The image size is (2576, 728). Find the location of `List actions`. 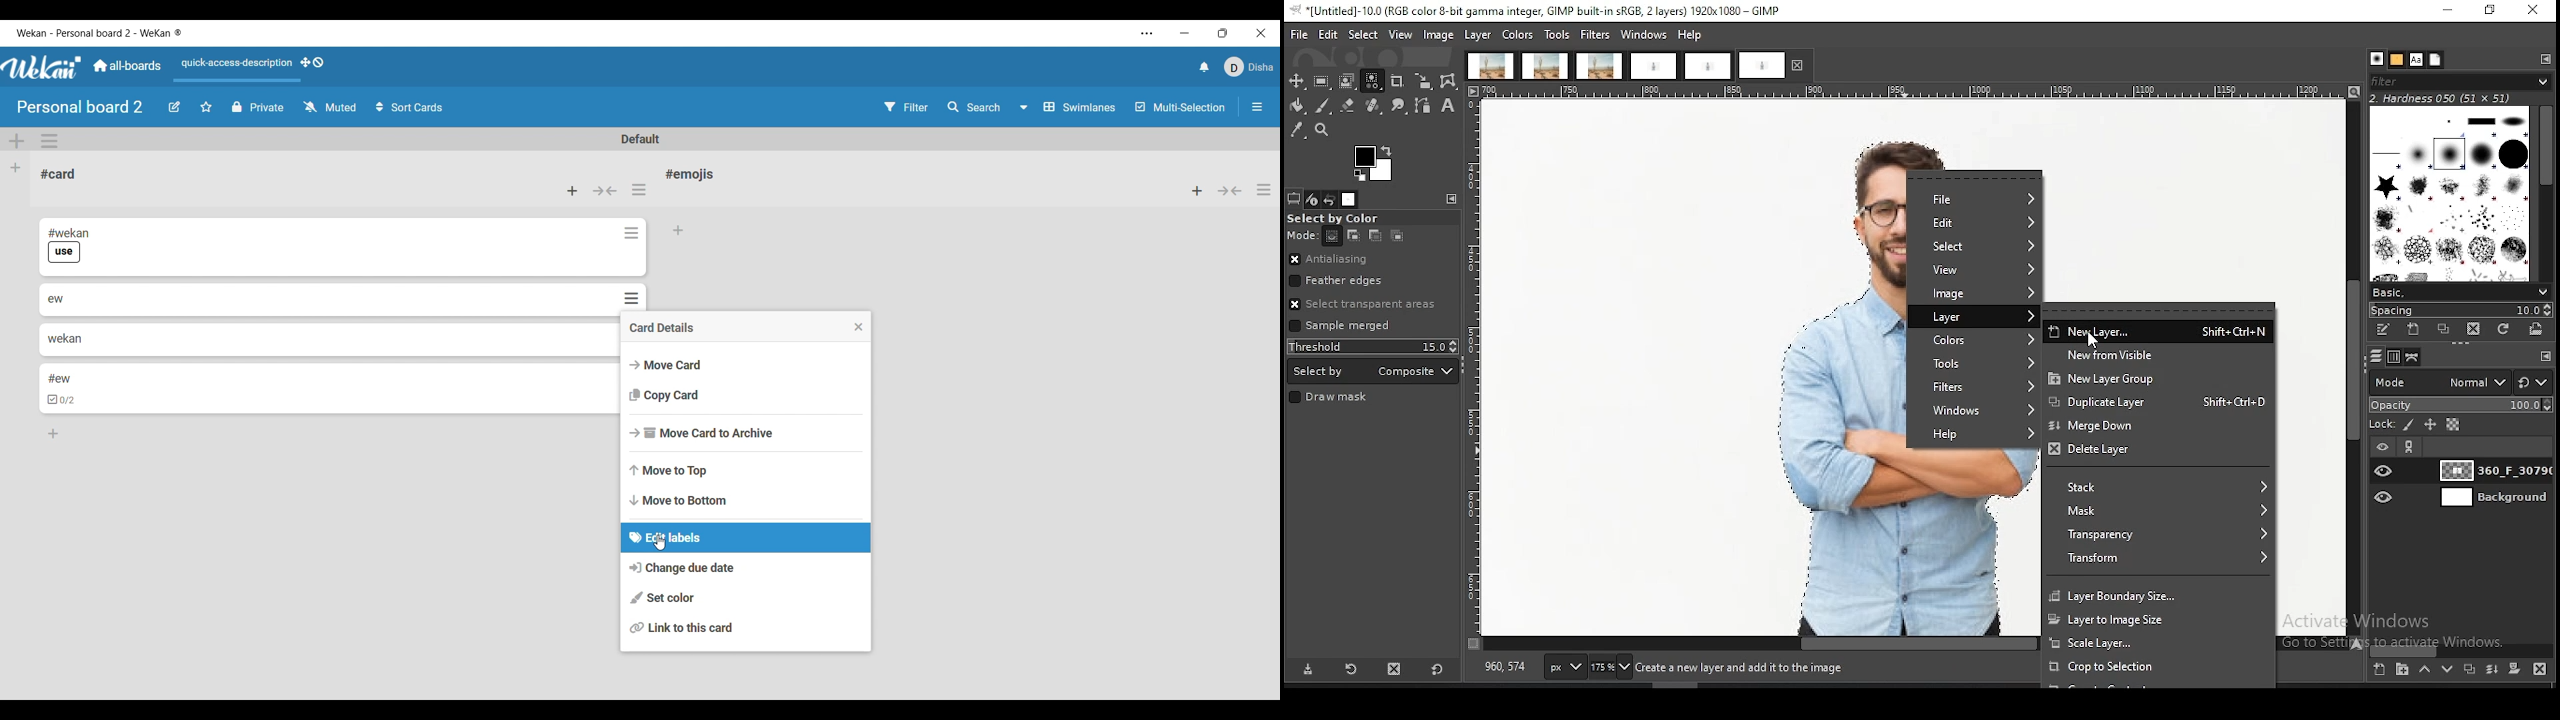

List actions is located at coordinates (1263, 190).